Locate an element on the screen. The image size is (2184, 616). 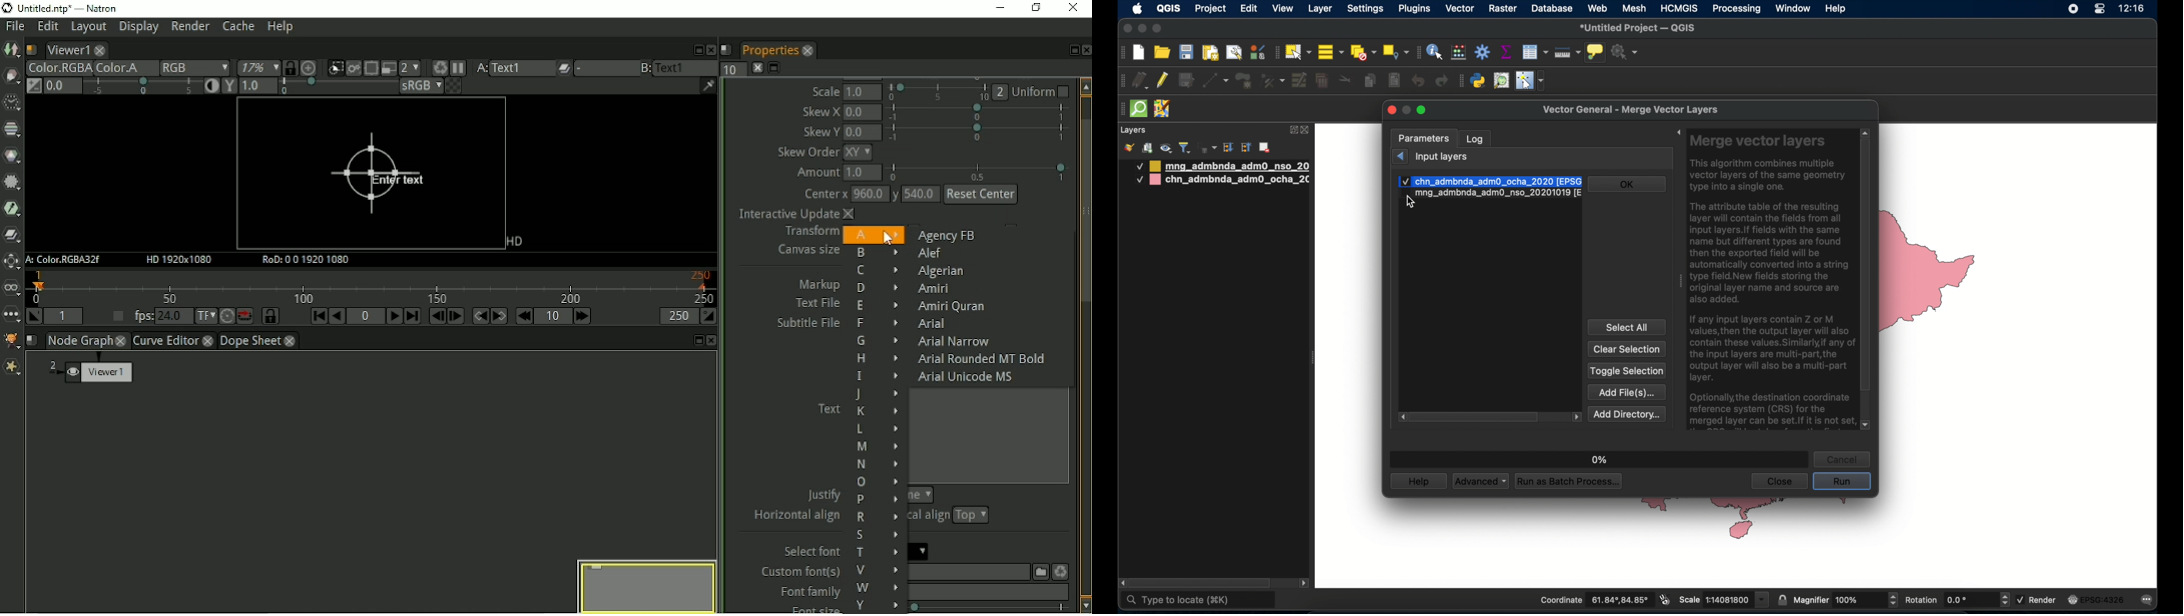
collapse all  is located at coordinates (1247, 149).